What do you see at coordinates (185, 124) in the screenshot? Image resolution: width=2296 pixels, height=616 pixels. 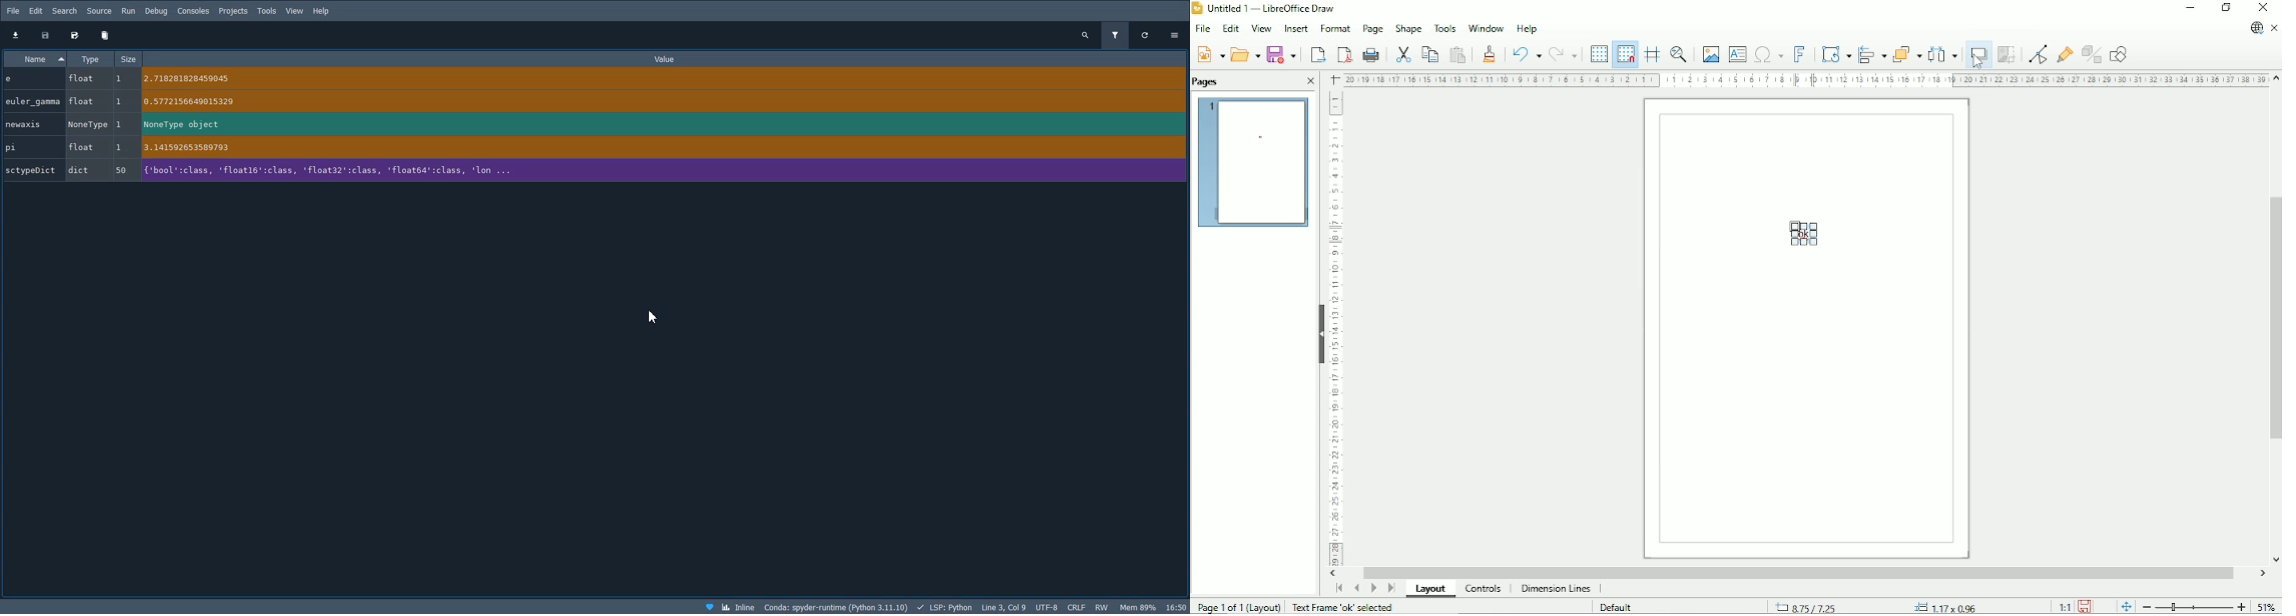 I see `NoneType object` at bounding box center [185, 124].